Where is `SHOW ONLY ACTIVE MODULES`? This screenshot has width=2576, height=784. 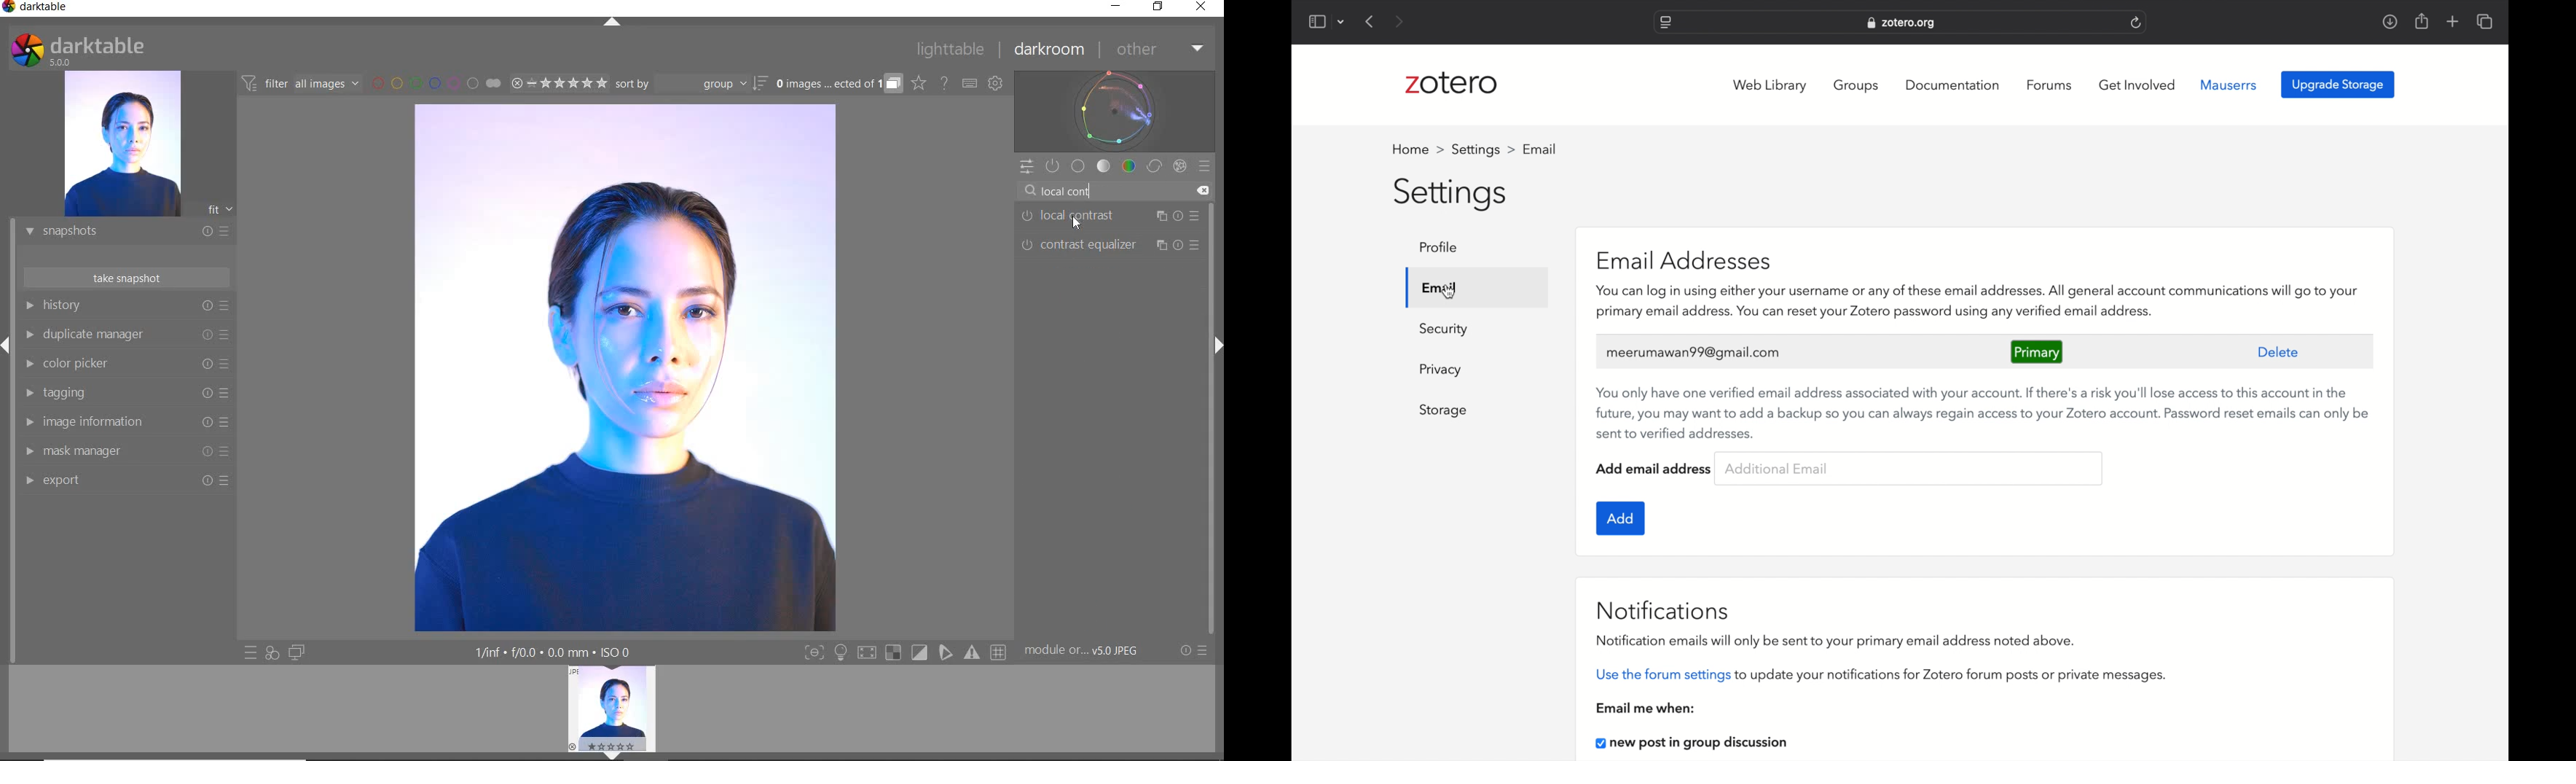 SHOW ONLY ACTIVE MODULES is located at coordinates (1053, 167).